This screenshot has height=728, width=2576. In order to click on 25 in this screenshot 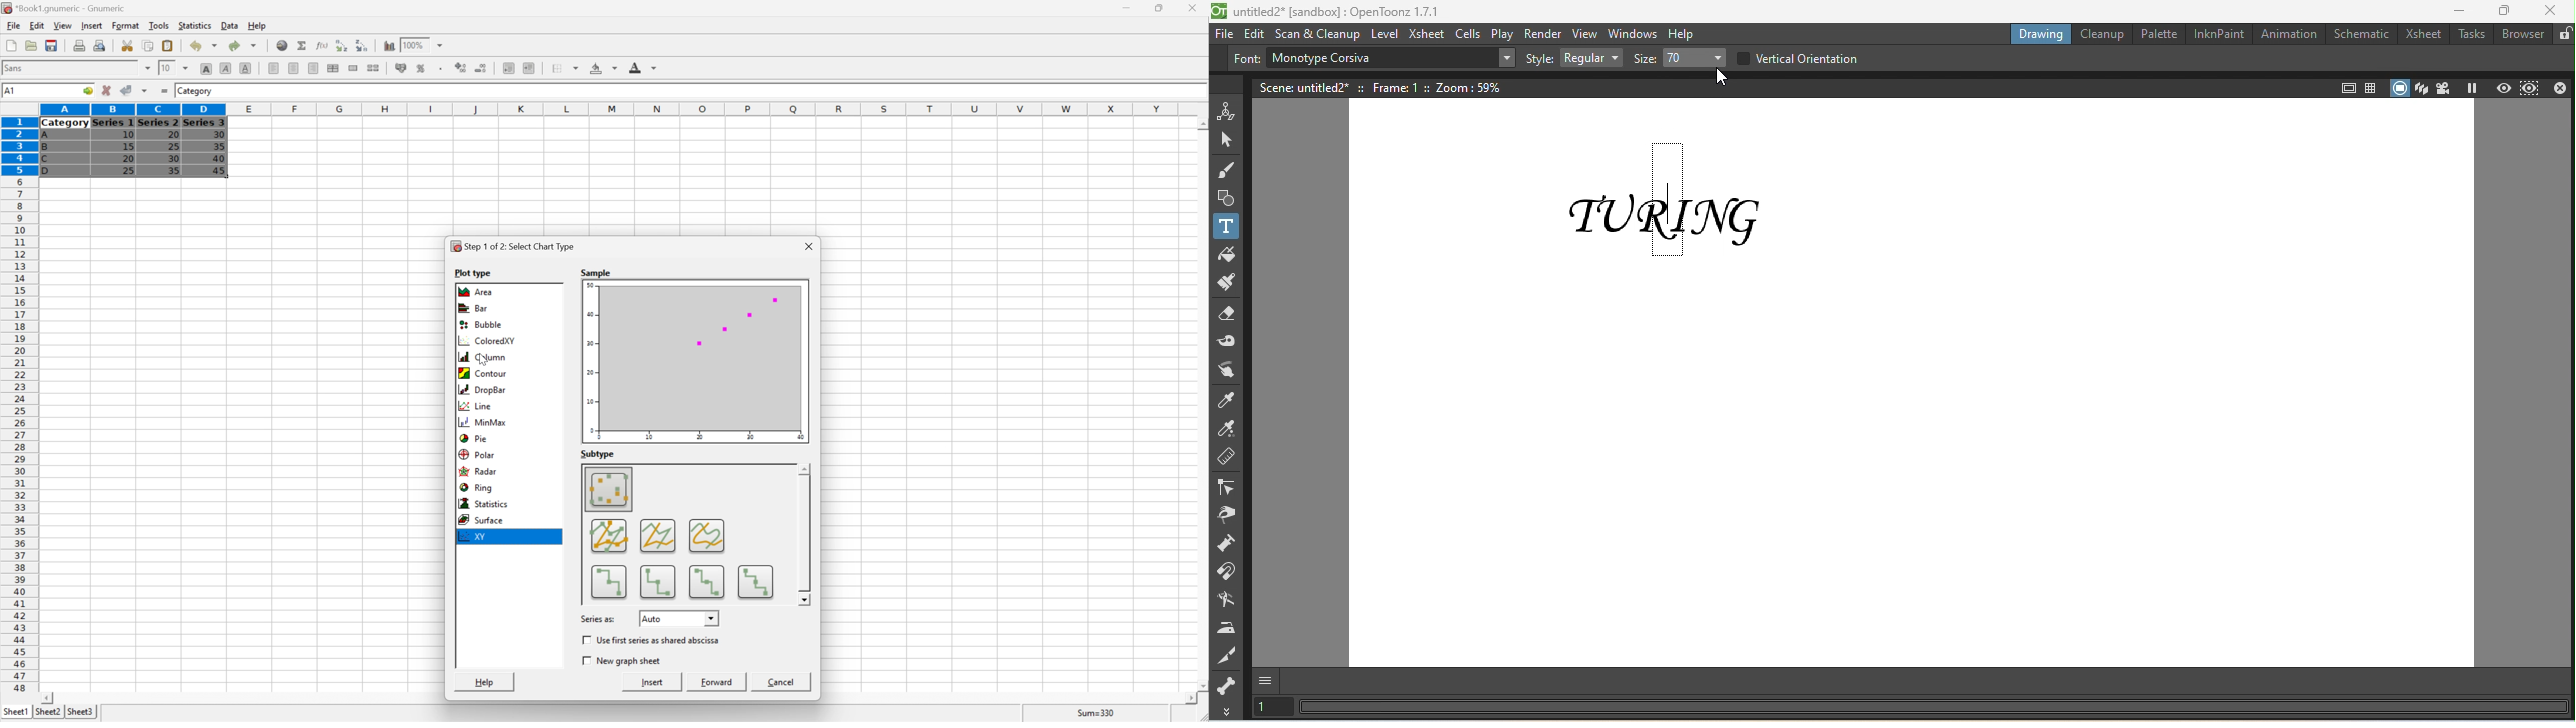, I will do `click(128, 171)`.